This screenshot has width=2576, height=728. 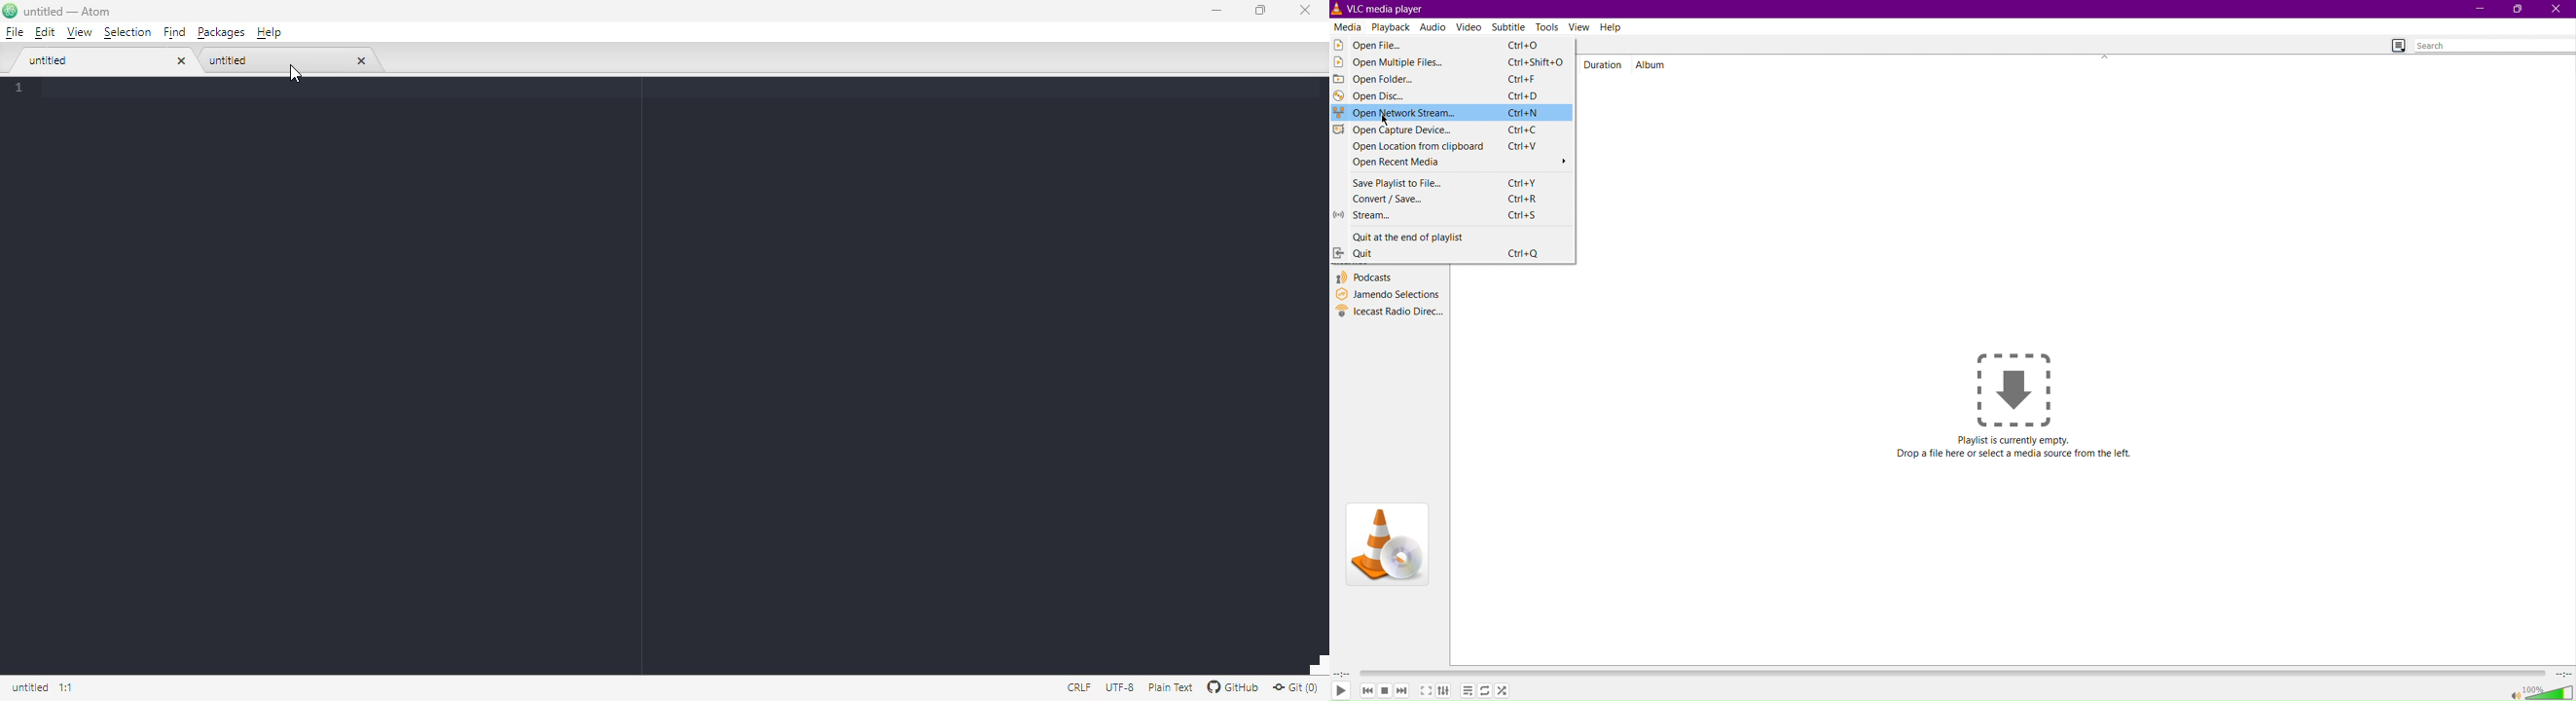 What do you see at coordinates (1468, 691) in the screenshot?
I see `Playlist` at bounding box center [1468, 691].